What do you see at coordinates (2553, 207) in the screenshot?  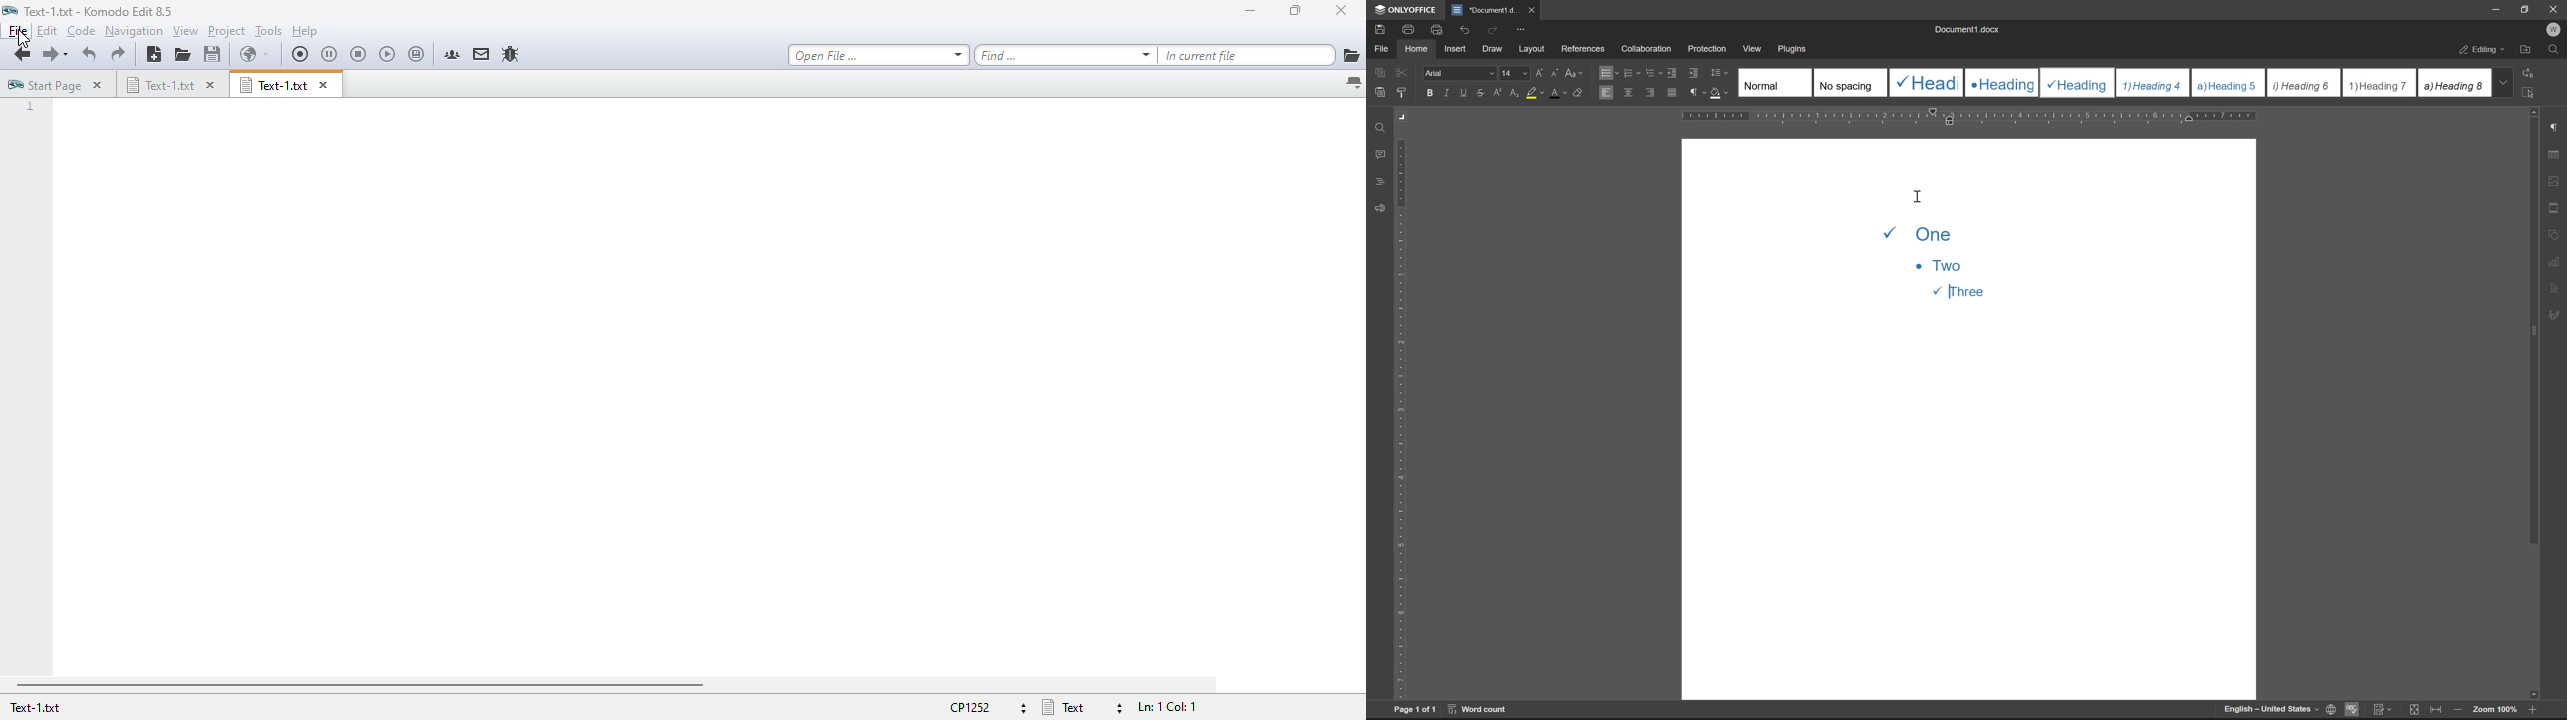 I see `header & footer settings` at bounding box center [2553, 207].